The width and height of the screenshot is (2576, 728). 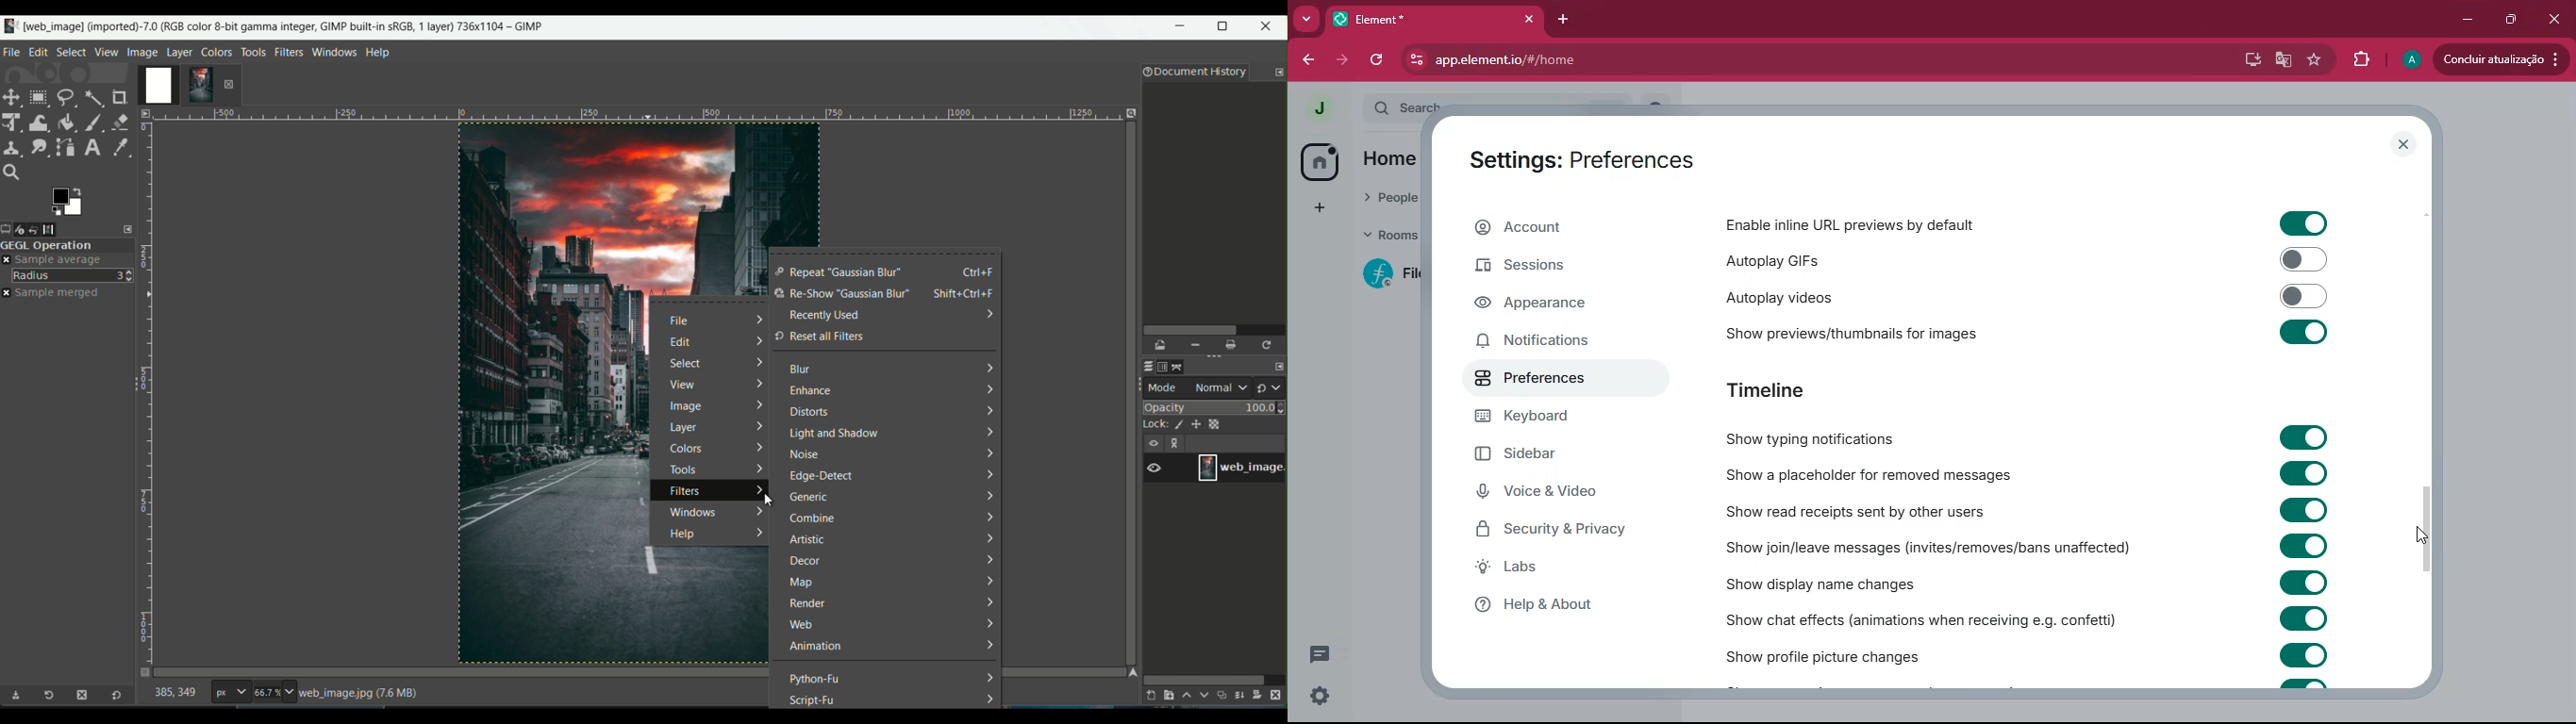 What do you see at coordinates (1853, 258) in the screenshot?
I see `autoplay GIFs` at bounding box center [1853, 258].